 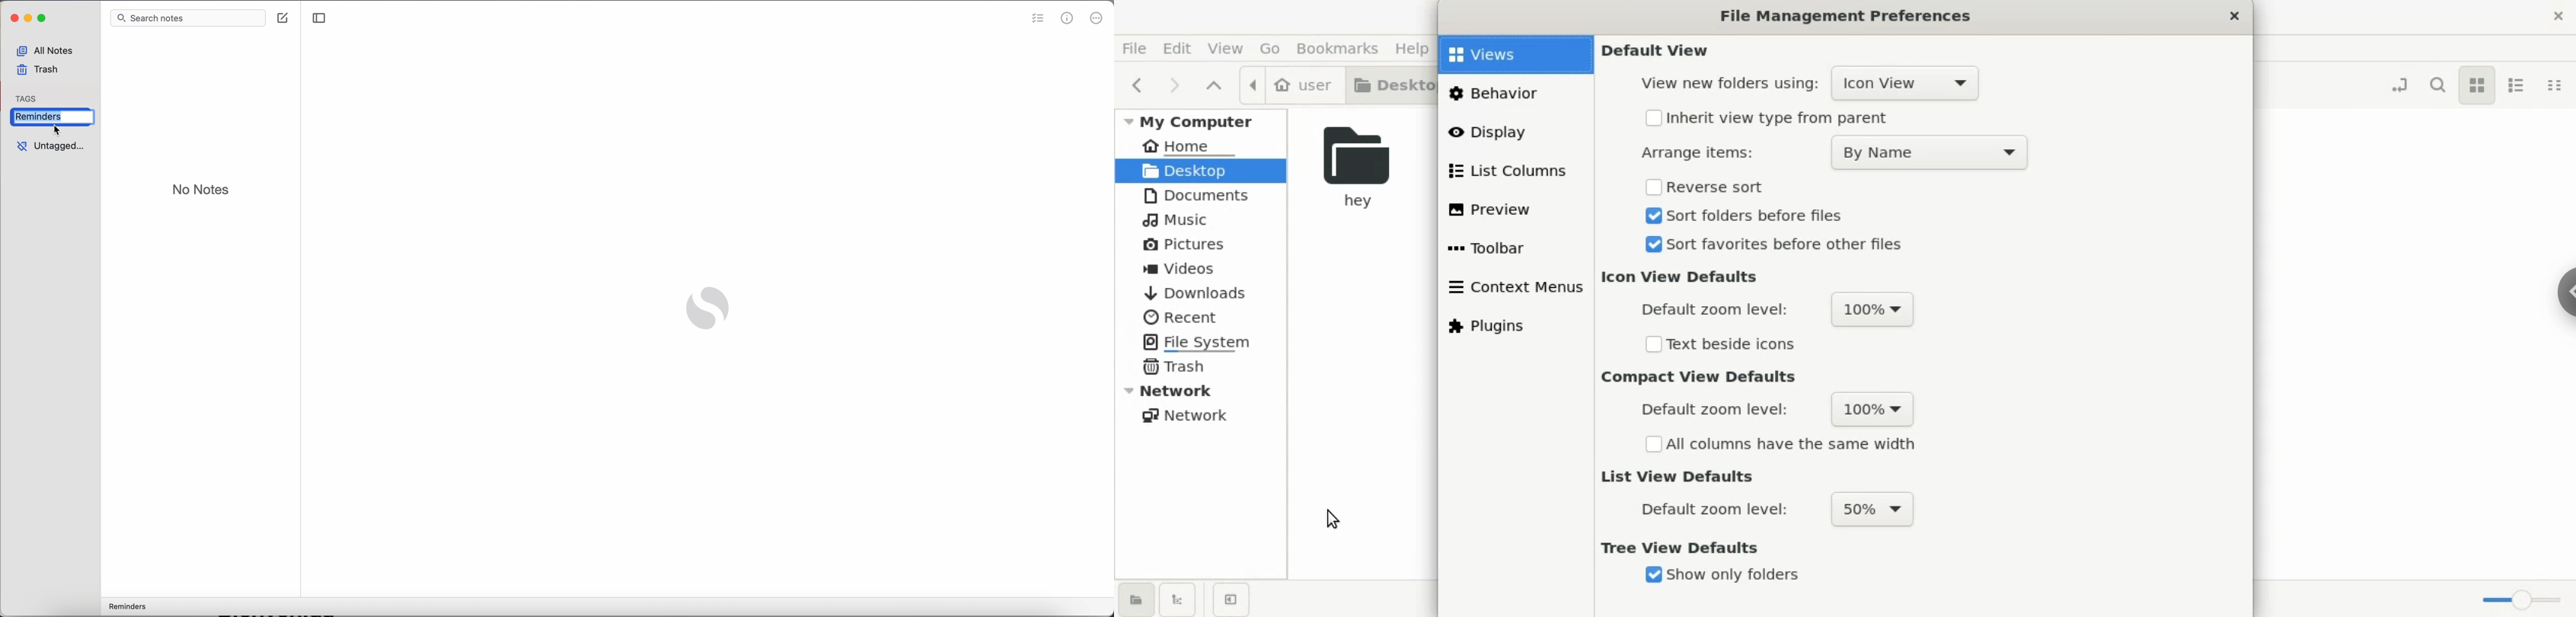 What do you see at coordinates (1135, 49) in the screenshot?
I see `file ` at bounding box center [1135, 49].